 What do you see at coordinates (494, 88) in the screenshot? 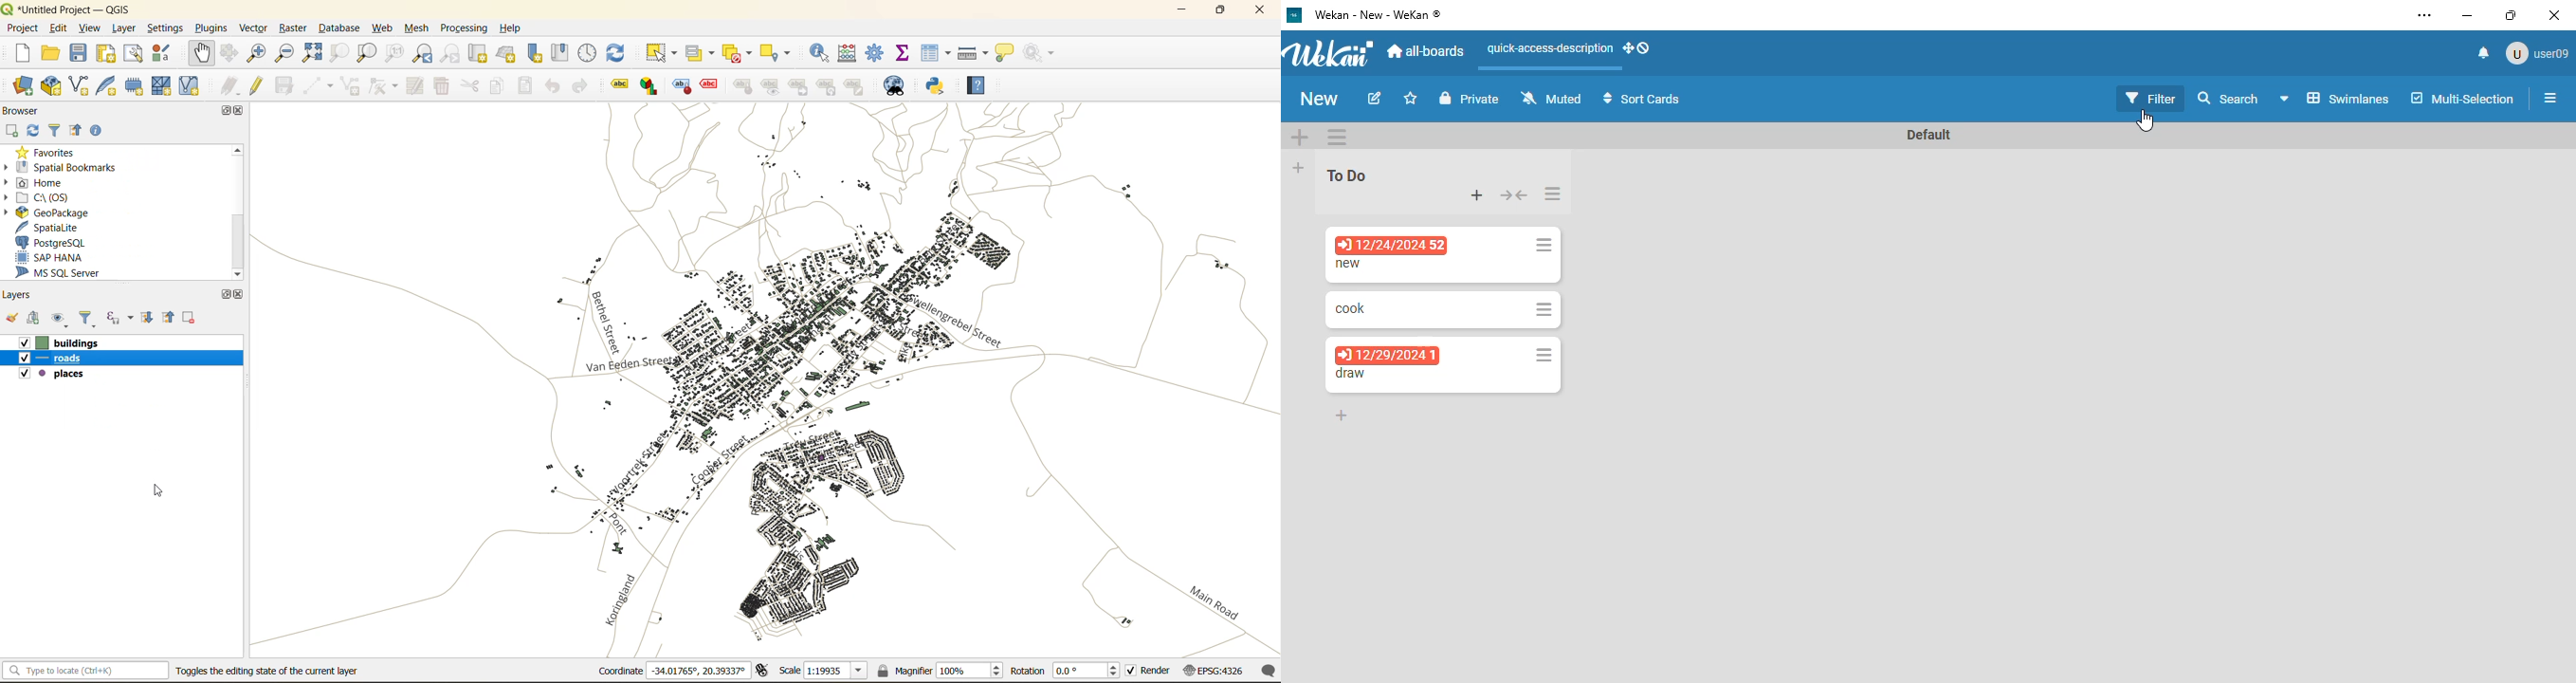
I see `copy` at bounding box center [494, 88].